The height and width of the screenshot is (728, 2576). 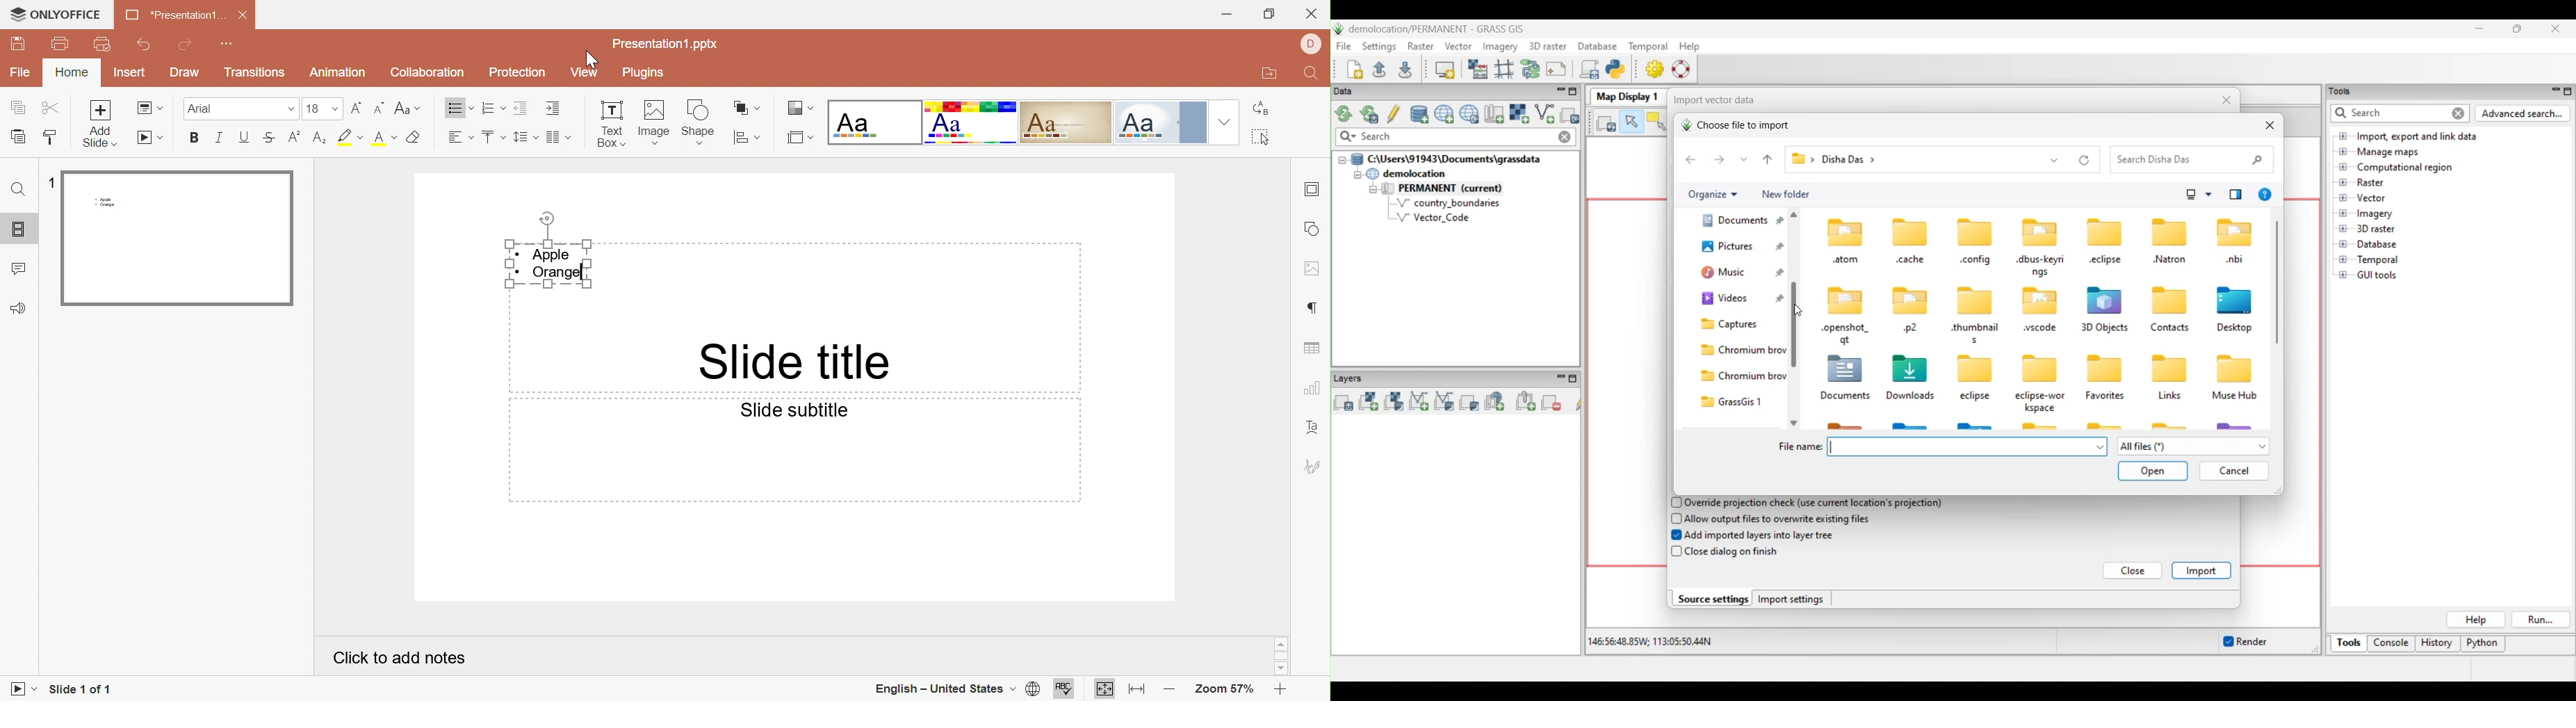 What do you see at coordinates (591, 61) in the screenshot?
I see `Cursor` at bounding box center [591, 61].